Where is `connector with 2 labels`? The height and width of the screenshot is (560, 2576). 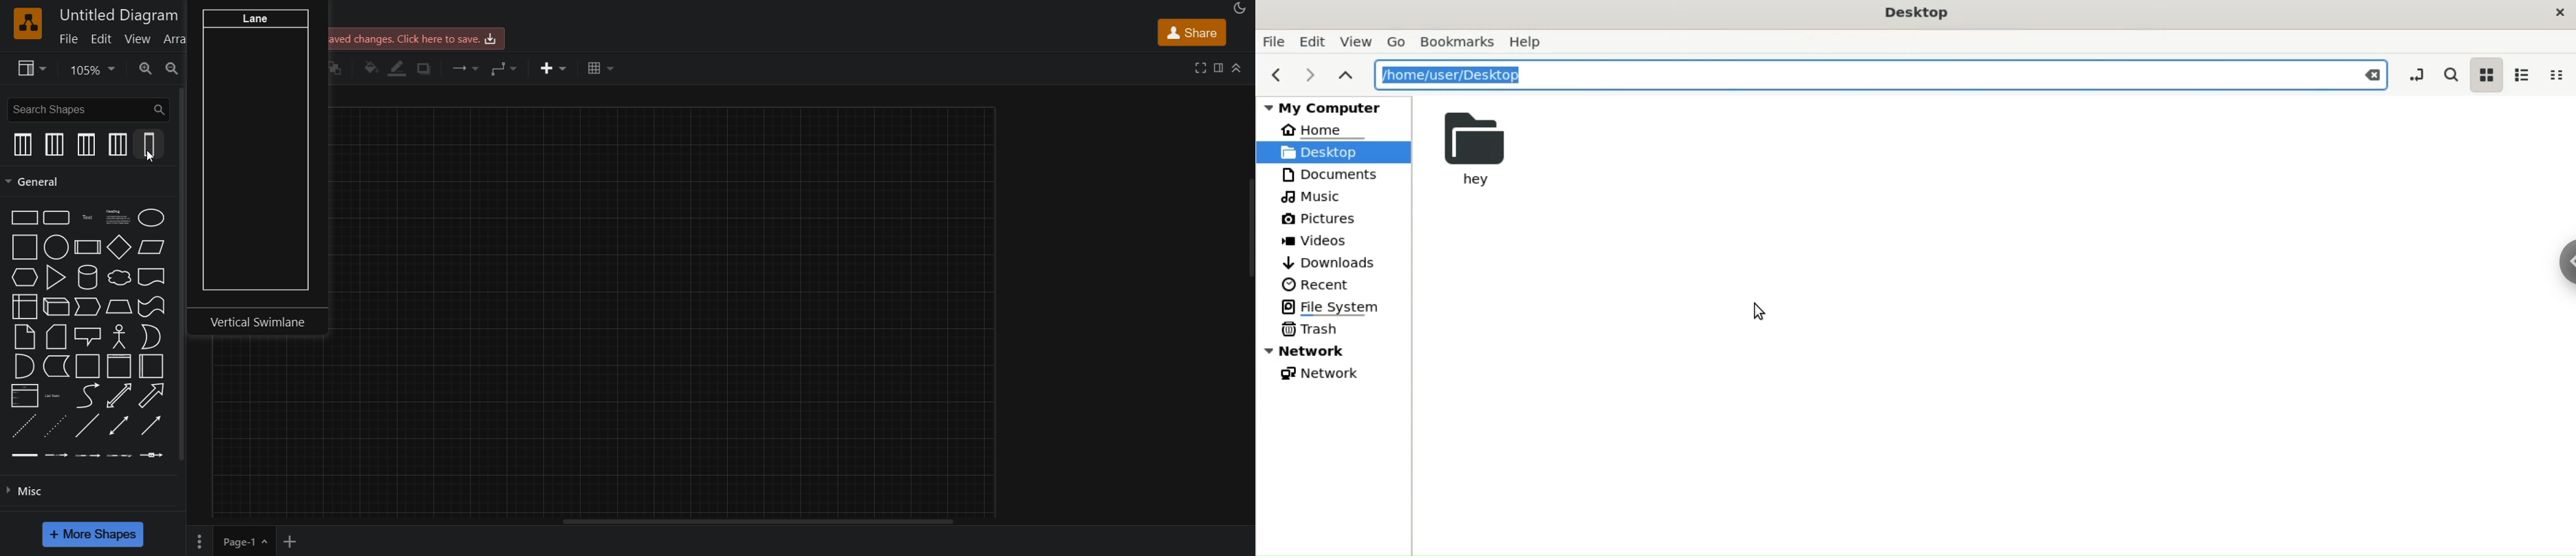
connector with 2 labels is located at coordinates (89, 455).